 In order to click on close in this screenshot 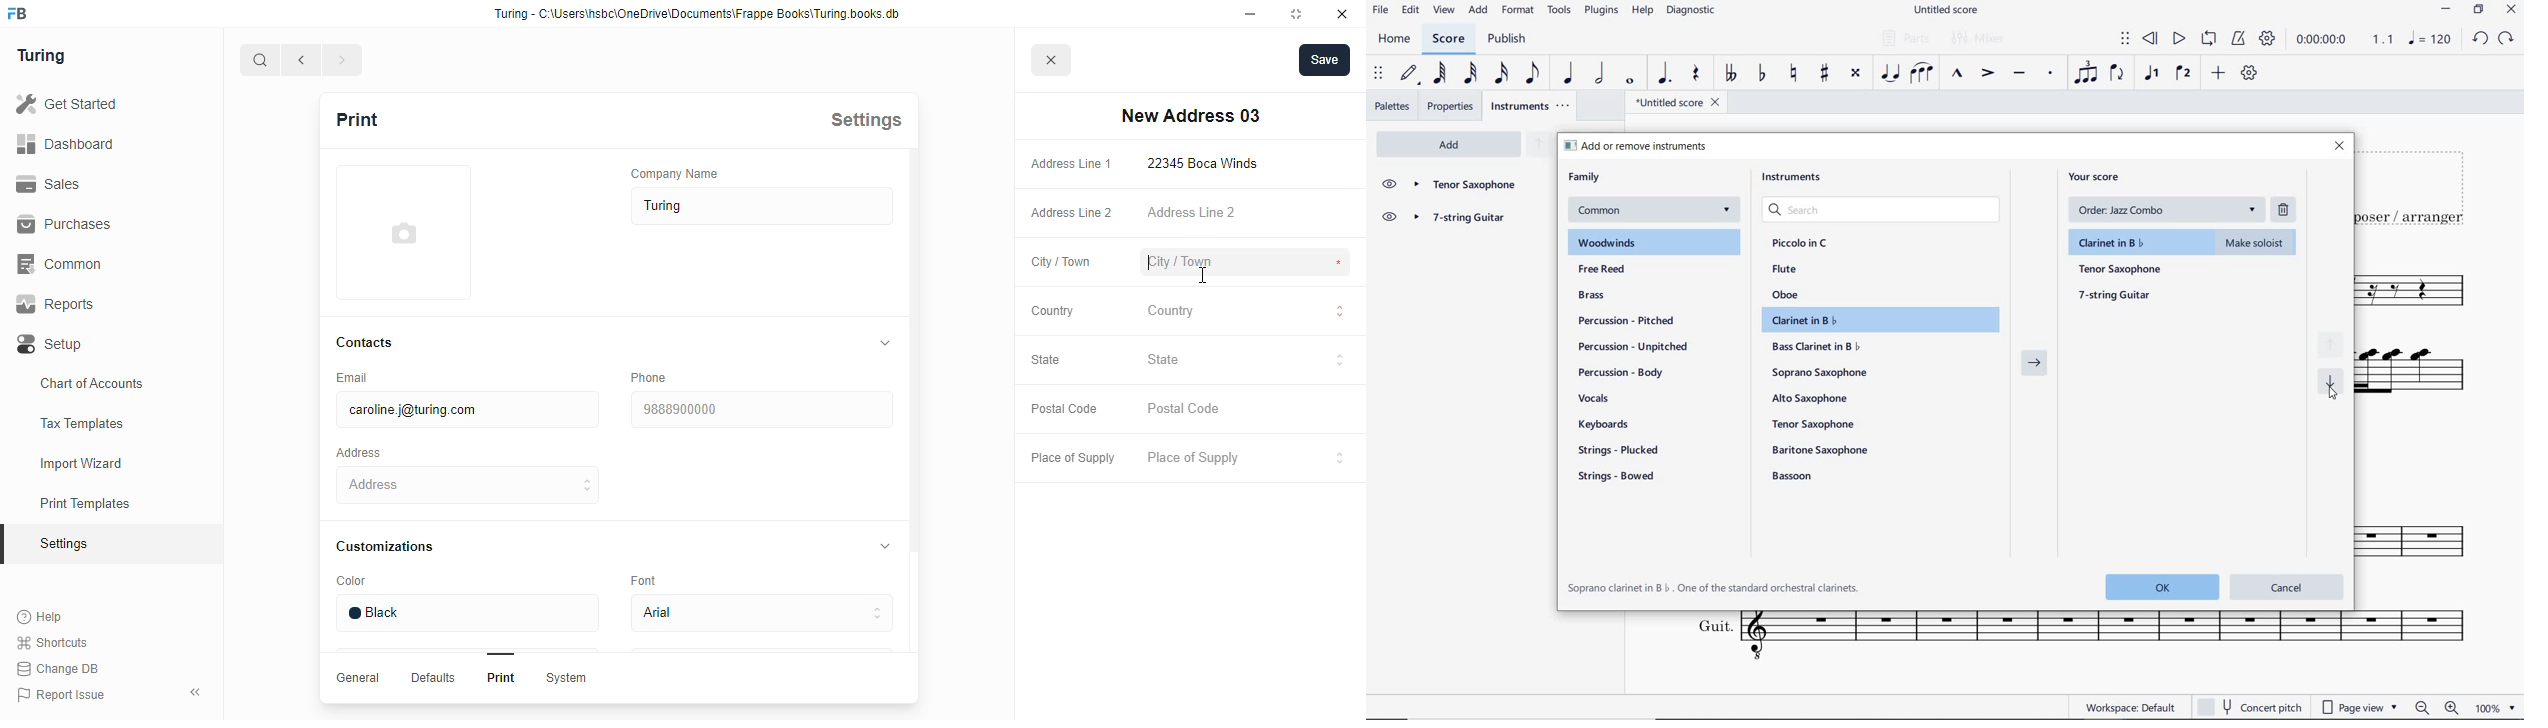, I will do `click(1342, 14)`.